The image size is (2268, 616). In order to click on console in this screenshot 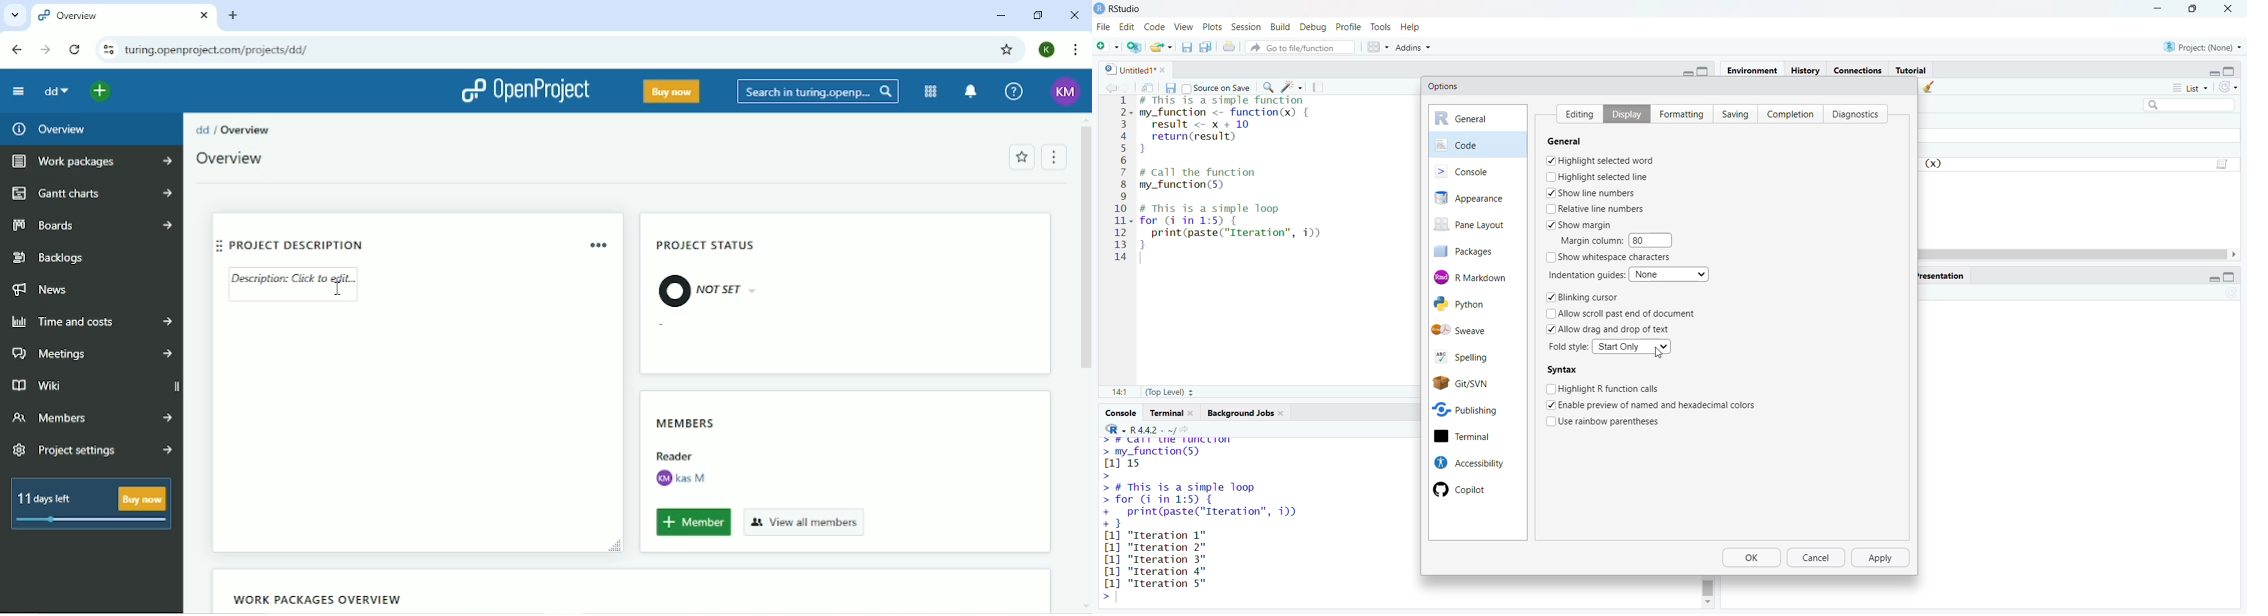, I will do `click(1119, 413)`.